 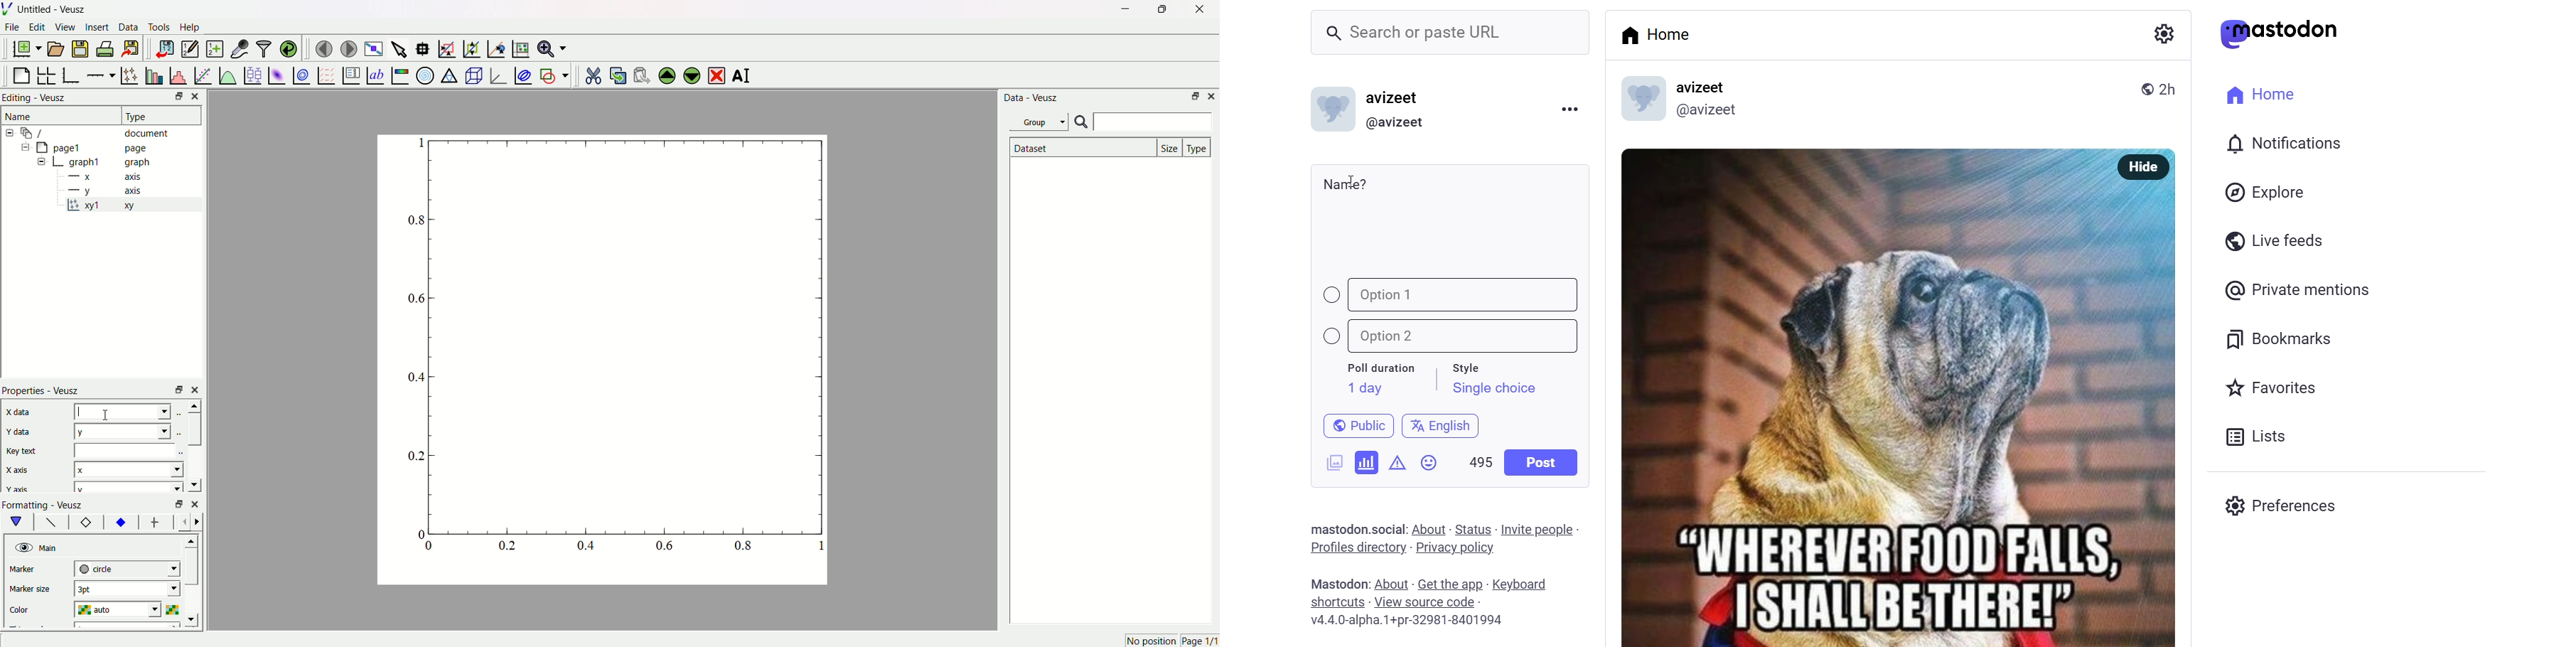 I want to click on poll, so click(x=1367, y=461).